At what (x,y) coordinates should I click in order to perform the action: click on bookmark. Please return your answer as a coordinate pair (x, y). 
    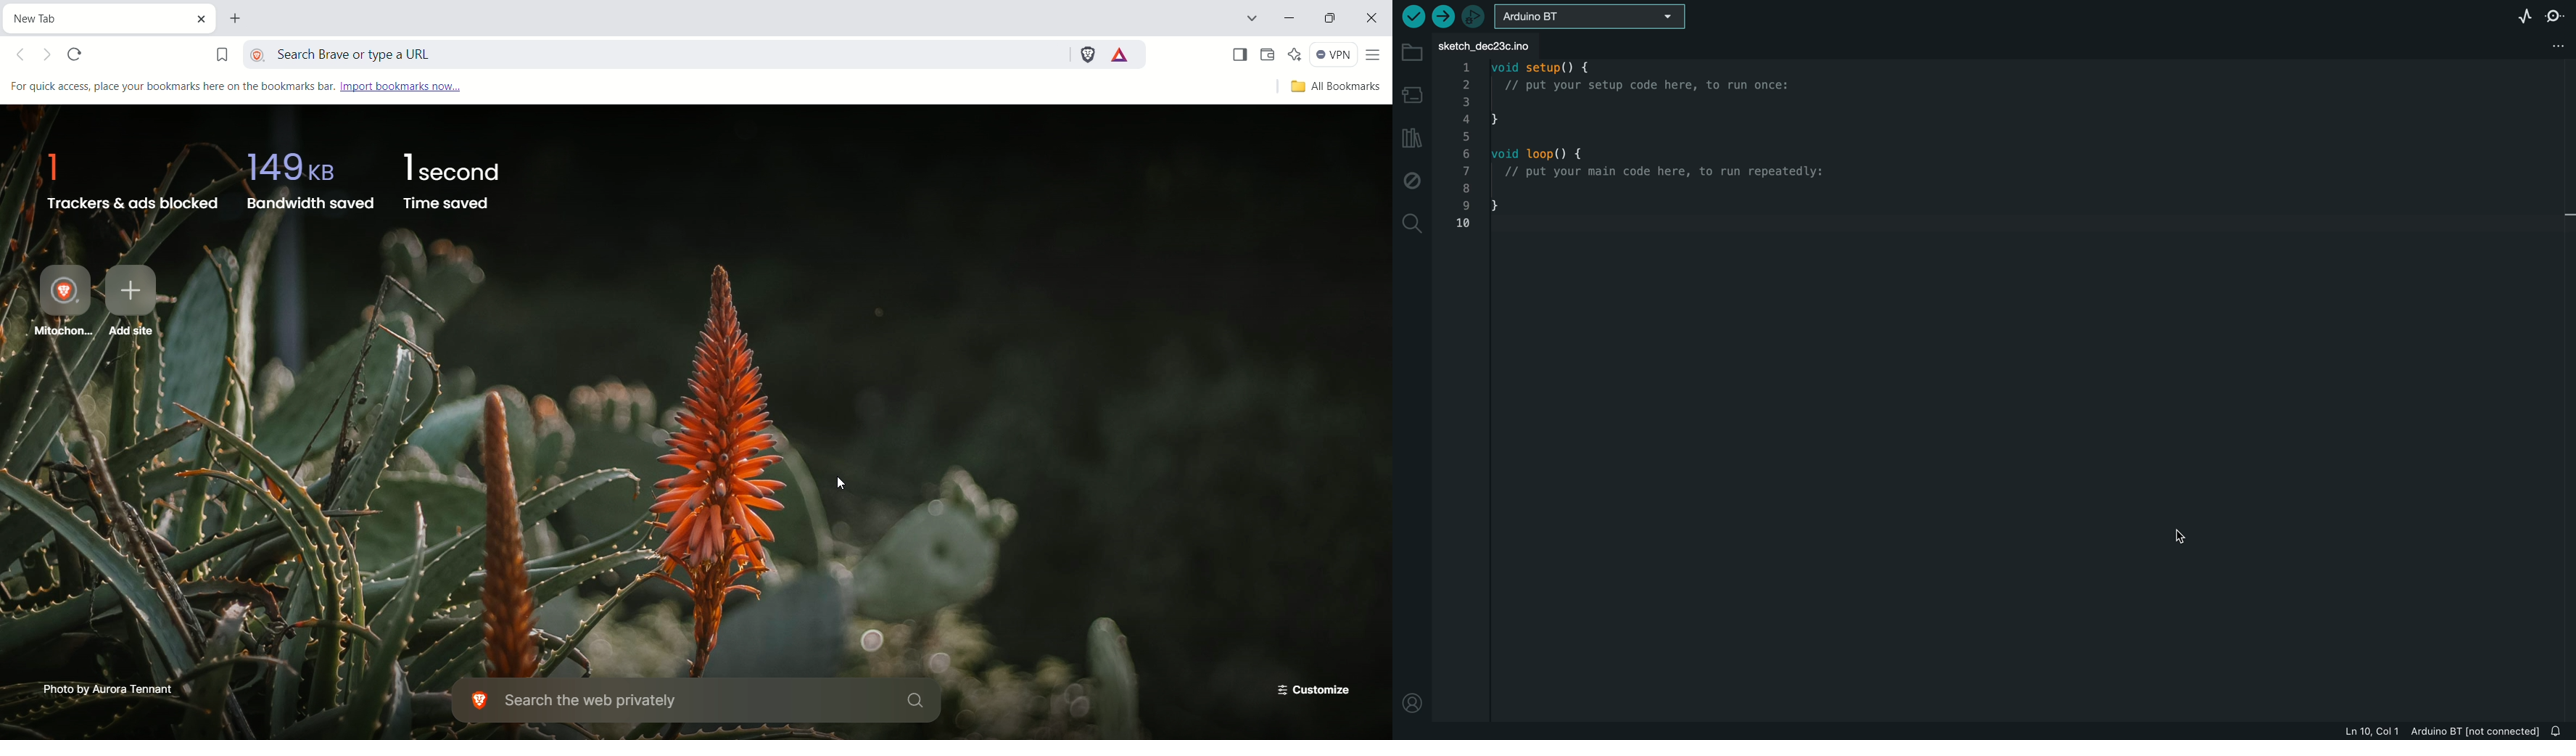
    Looking at the image, I should click on (221, 52).